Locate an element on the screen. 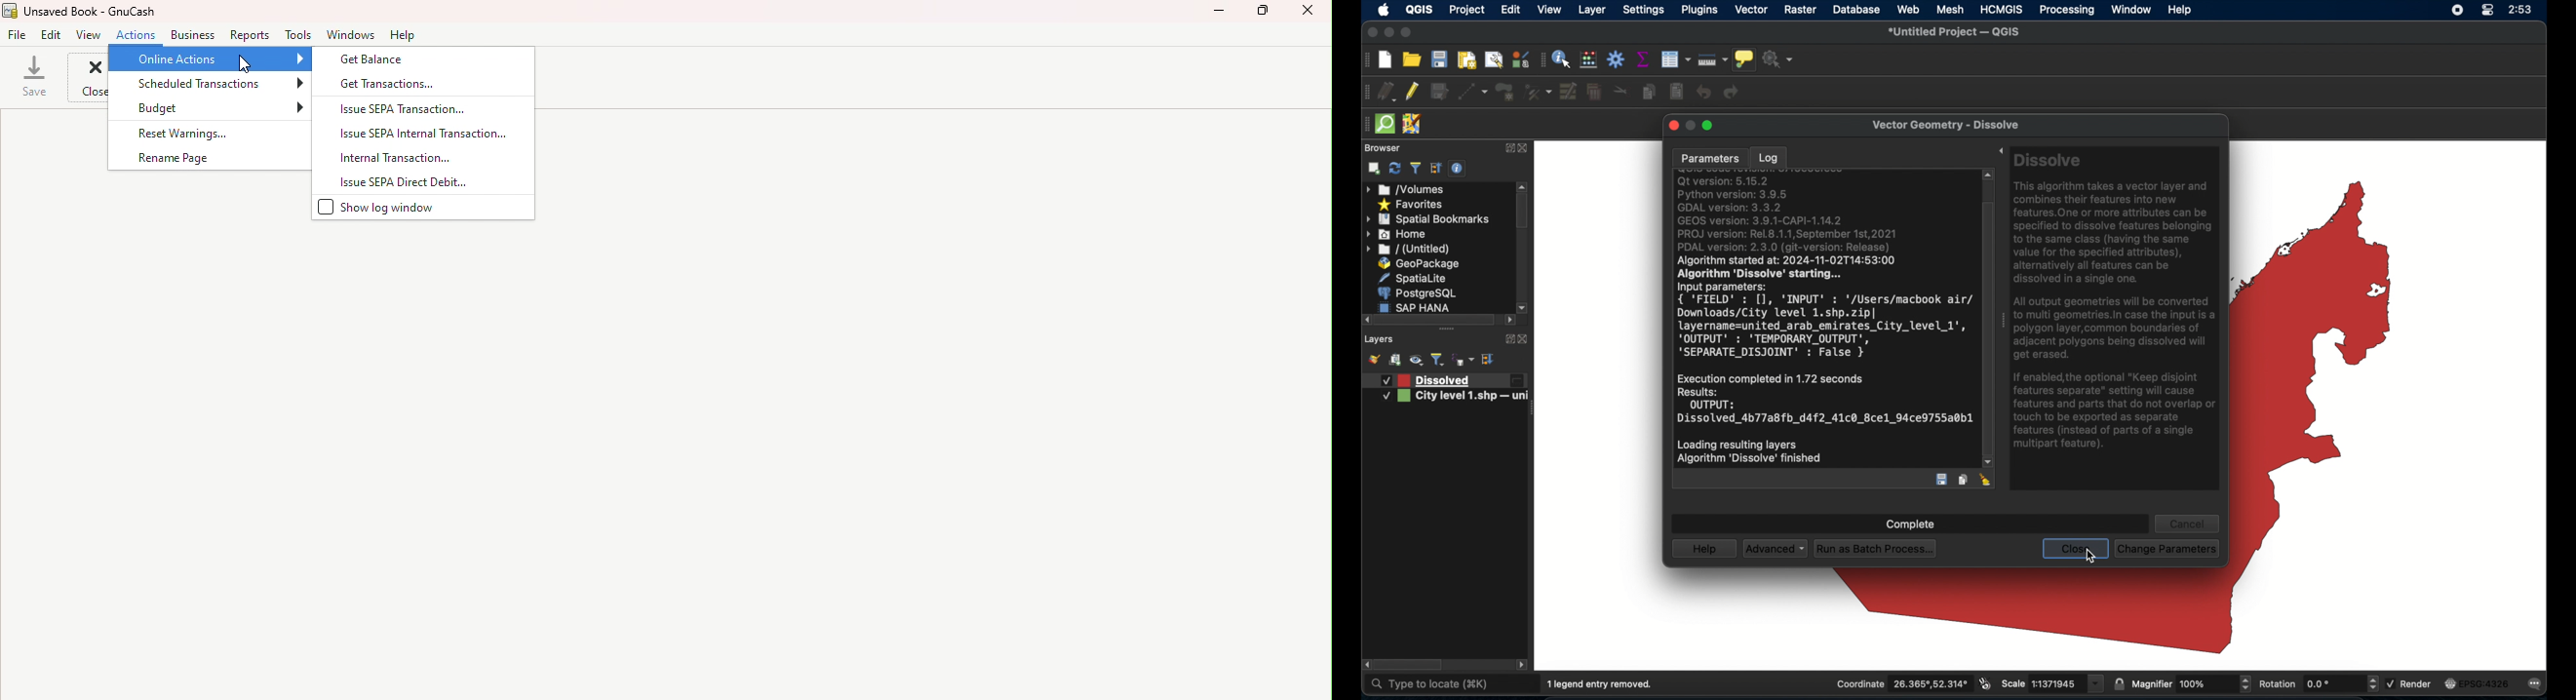  HCMGIS is located at coordinates (2002, 9).